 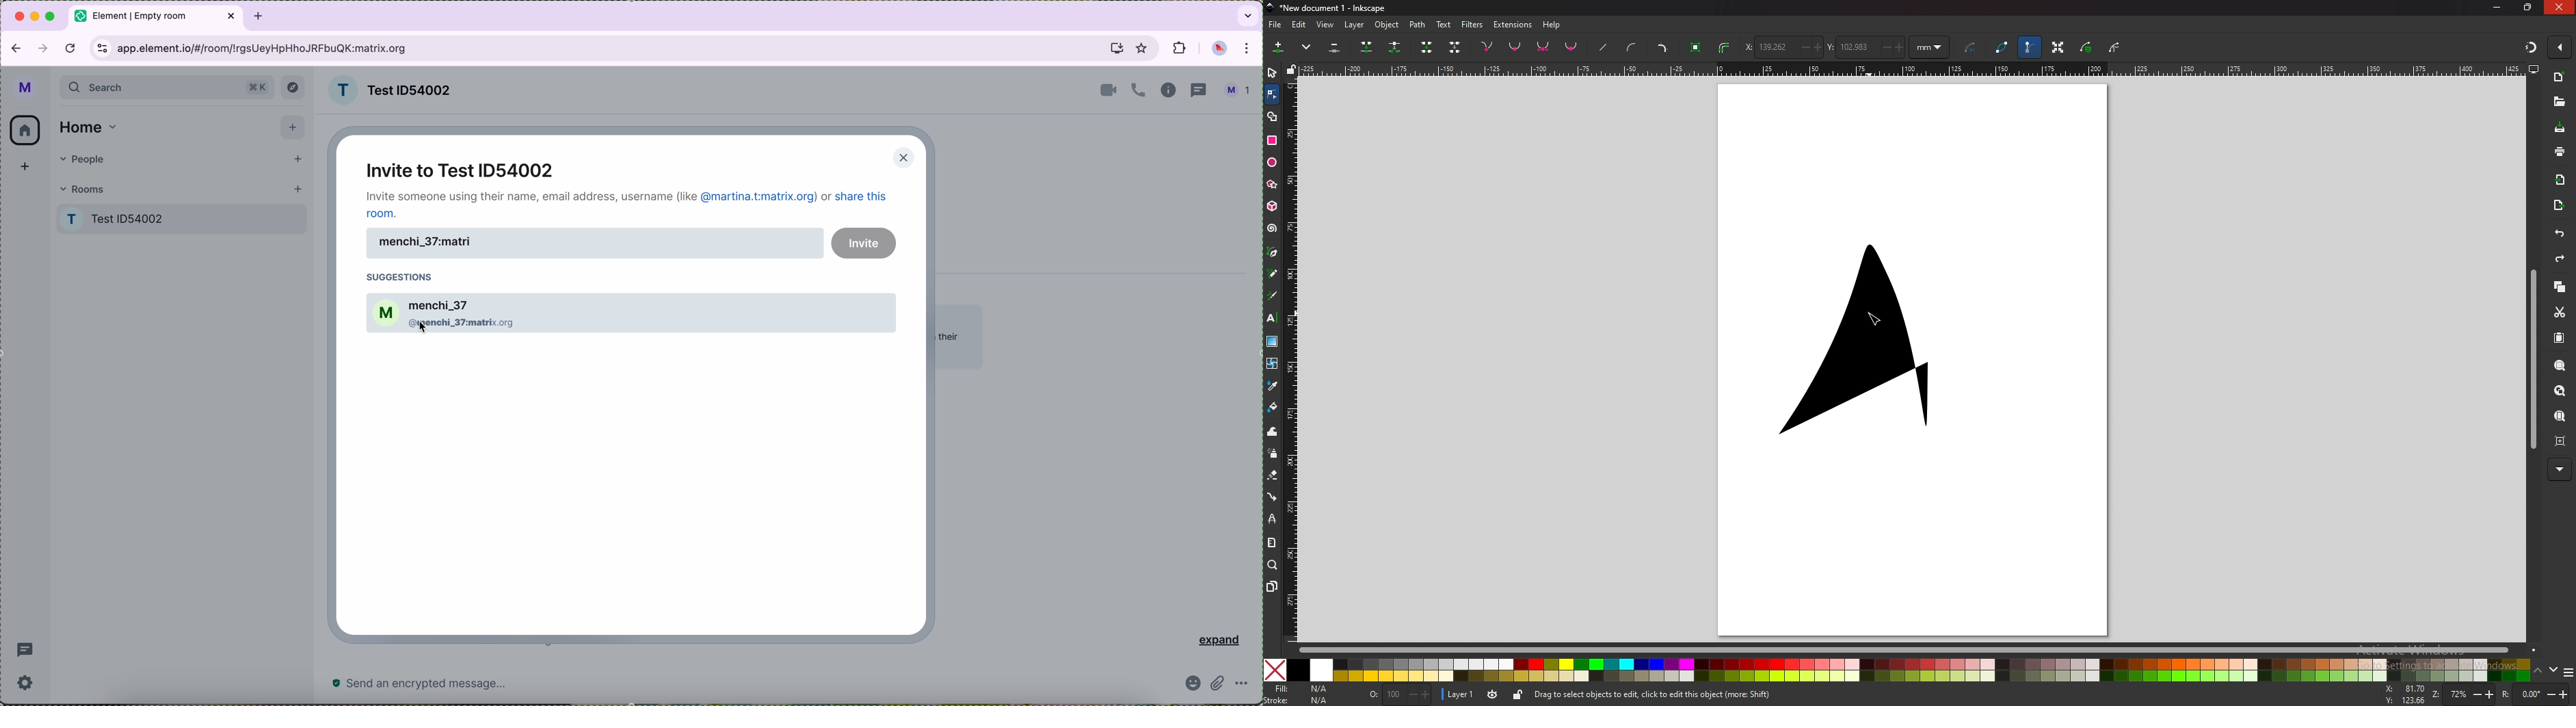 What do you see at coordinates (466, 684) in the screenshot?
I see `send a message` at bounding box center [466, 684].